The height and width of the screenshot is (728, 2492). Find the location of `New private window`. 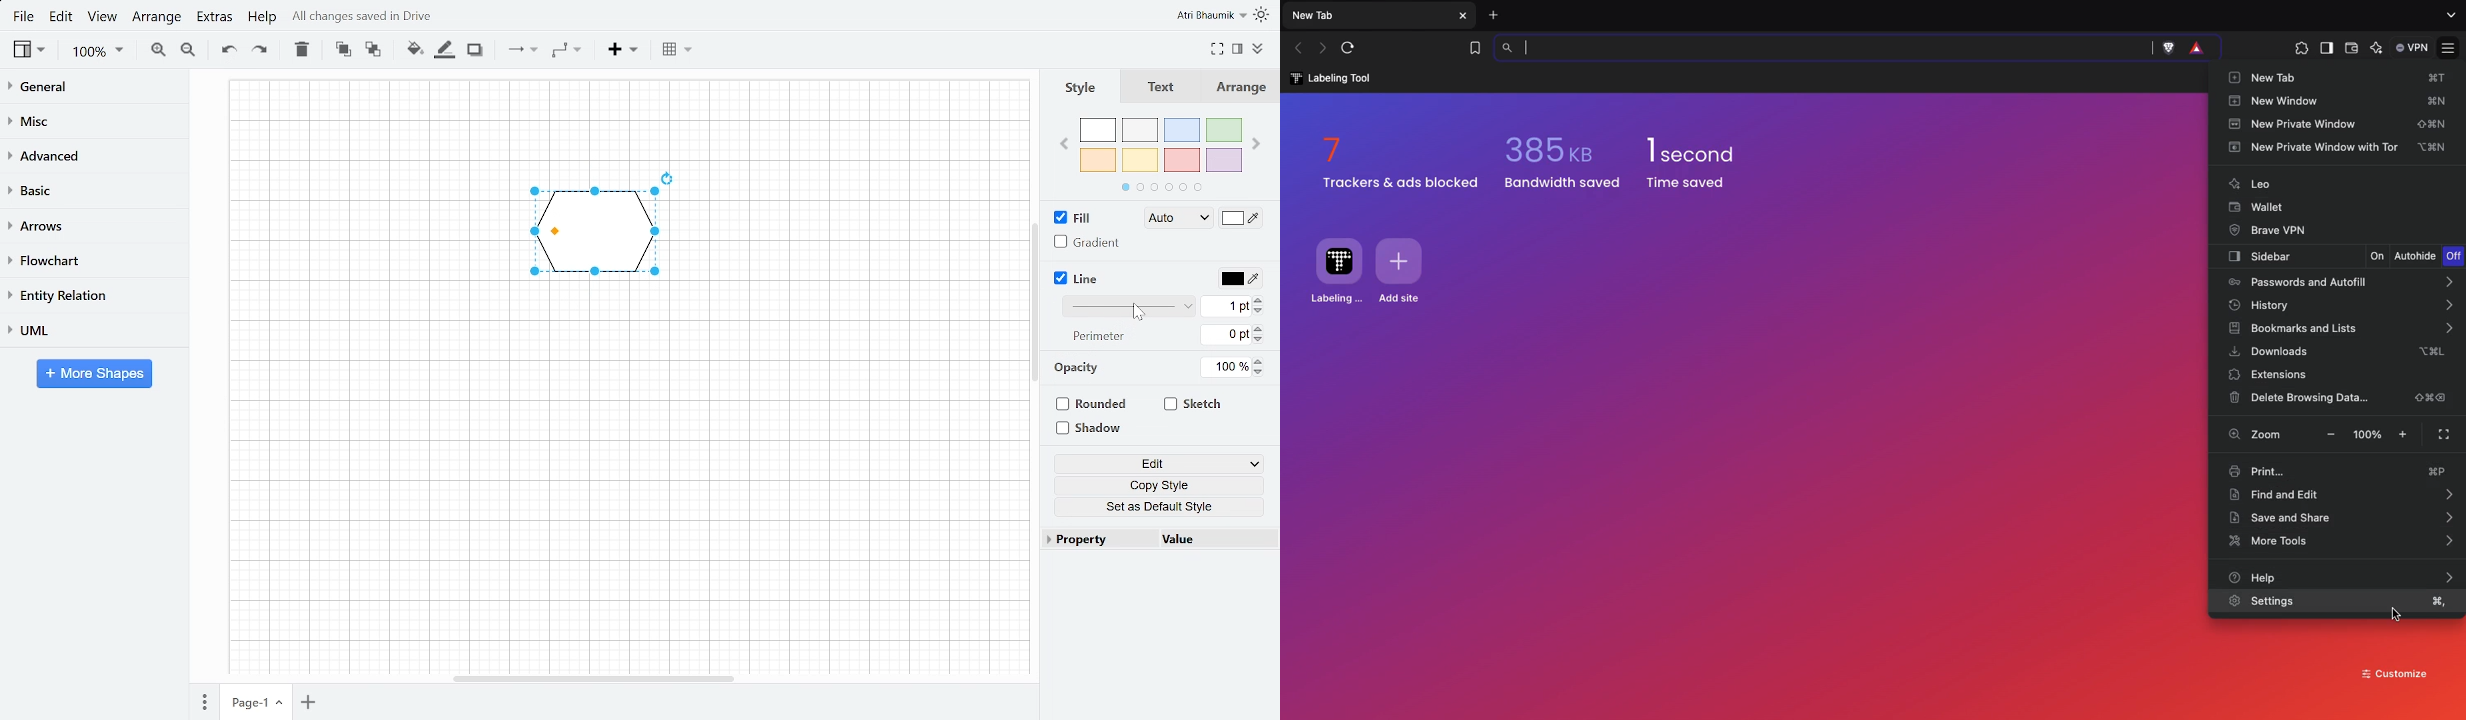

New private window is located at coordinates (2342, 124).